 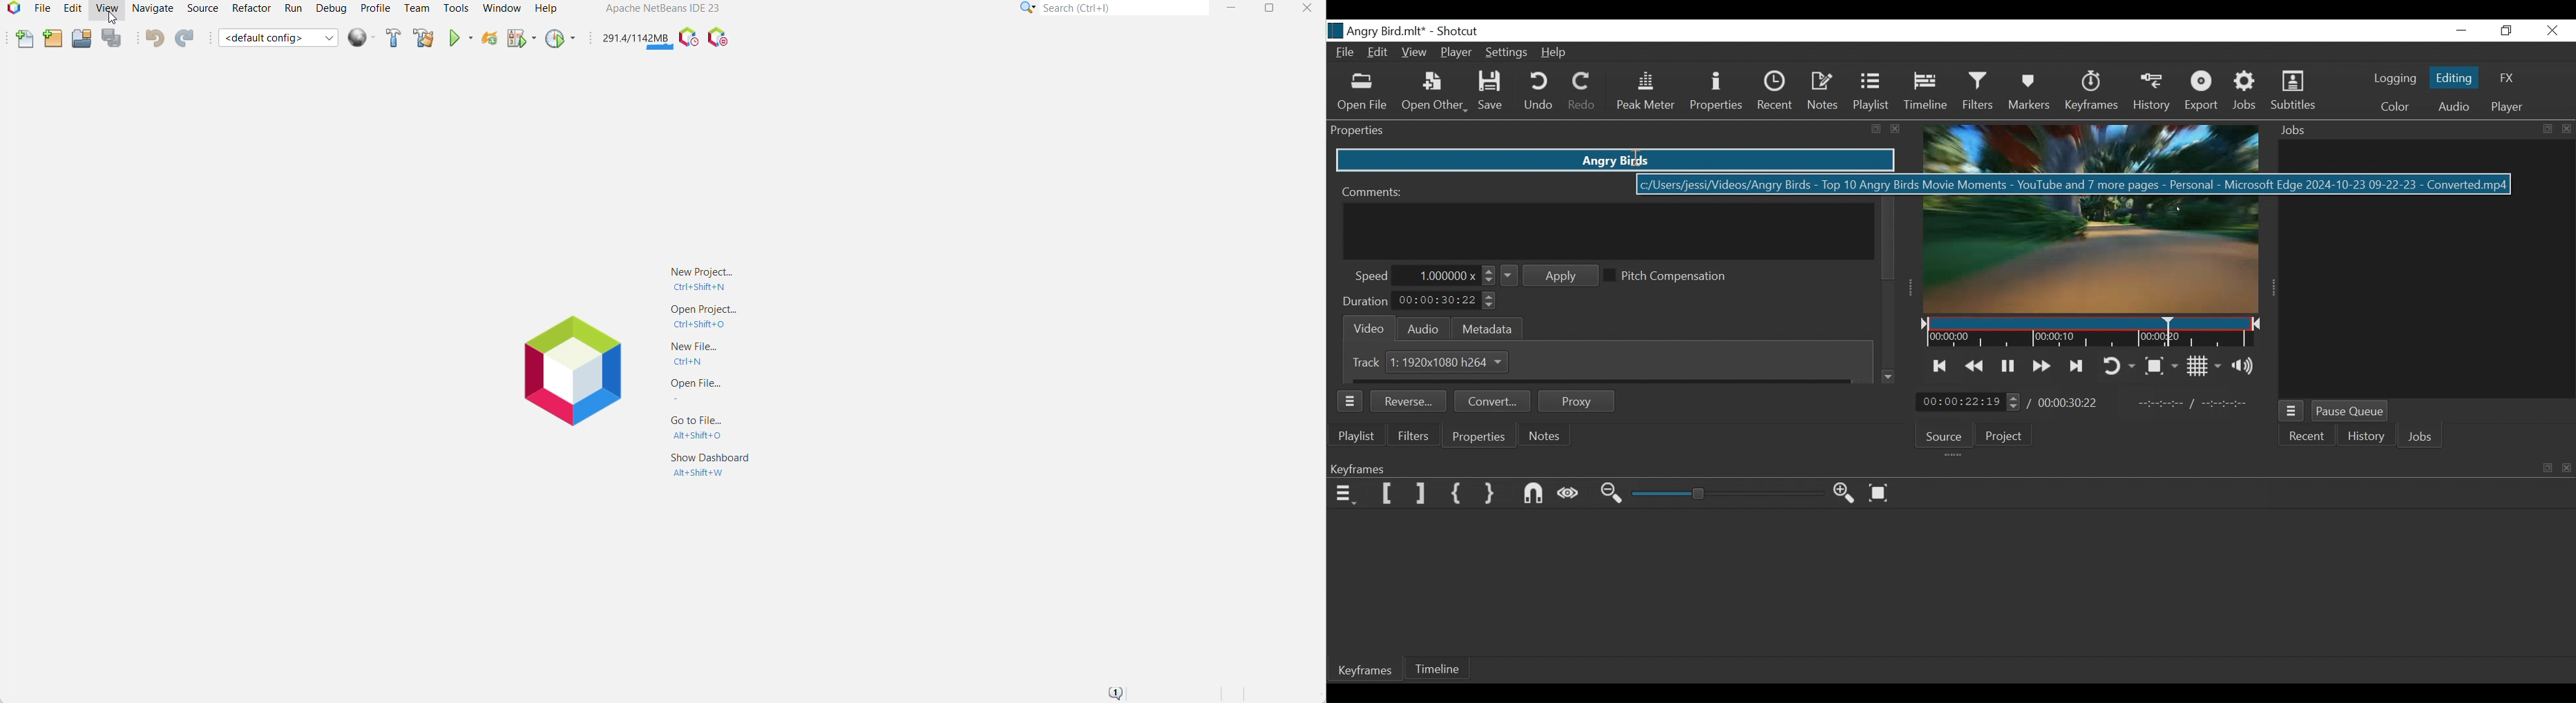 What do you see at coordinates (1439, 670) in the screenshot?
I see `Timeline` at bounding box center [1439, 670].